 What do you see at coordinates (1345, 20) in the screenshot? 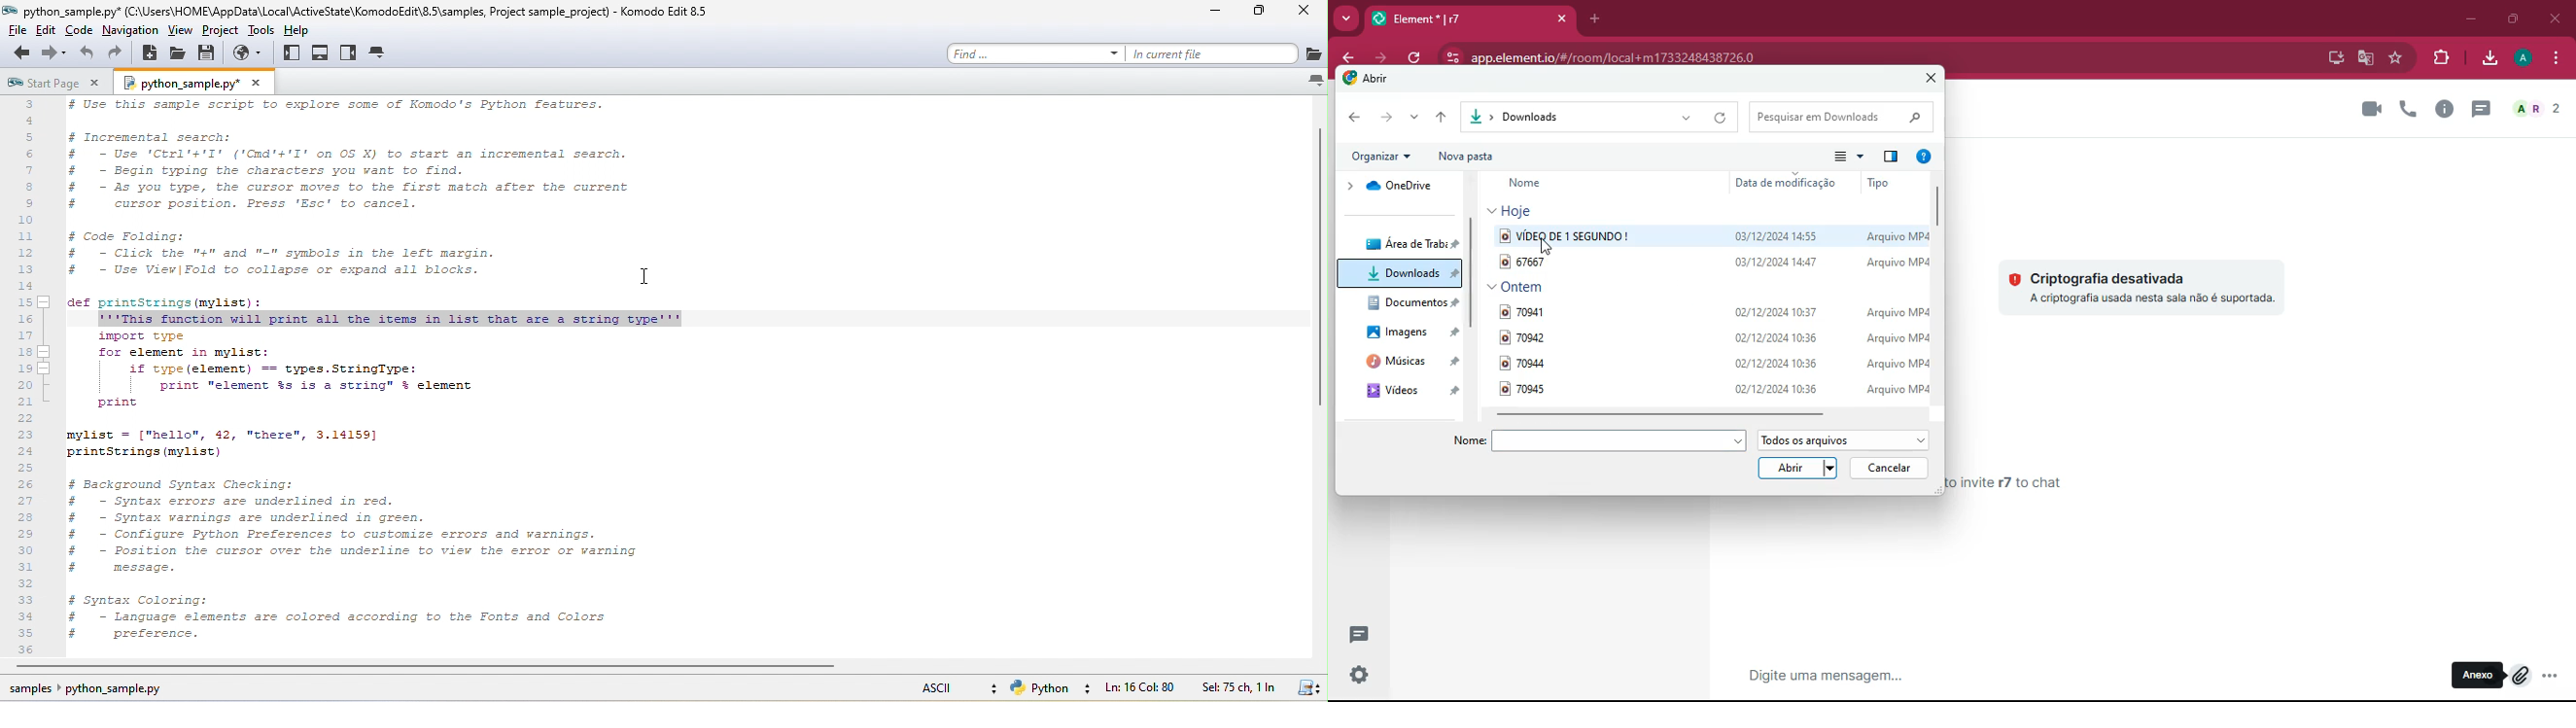
I see `more` at bounding box center [1345, 20].